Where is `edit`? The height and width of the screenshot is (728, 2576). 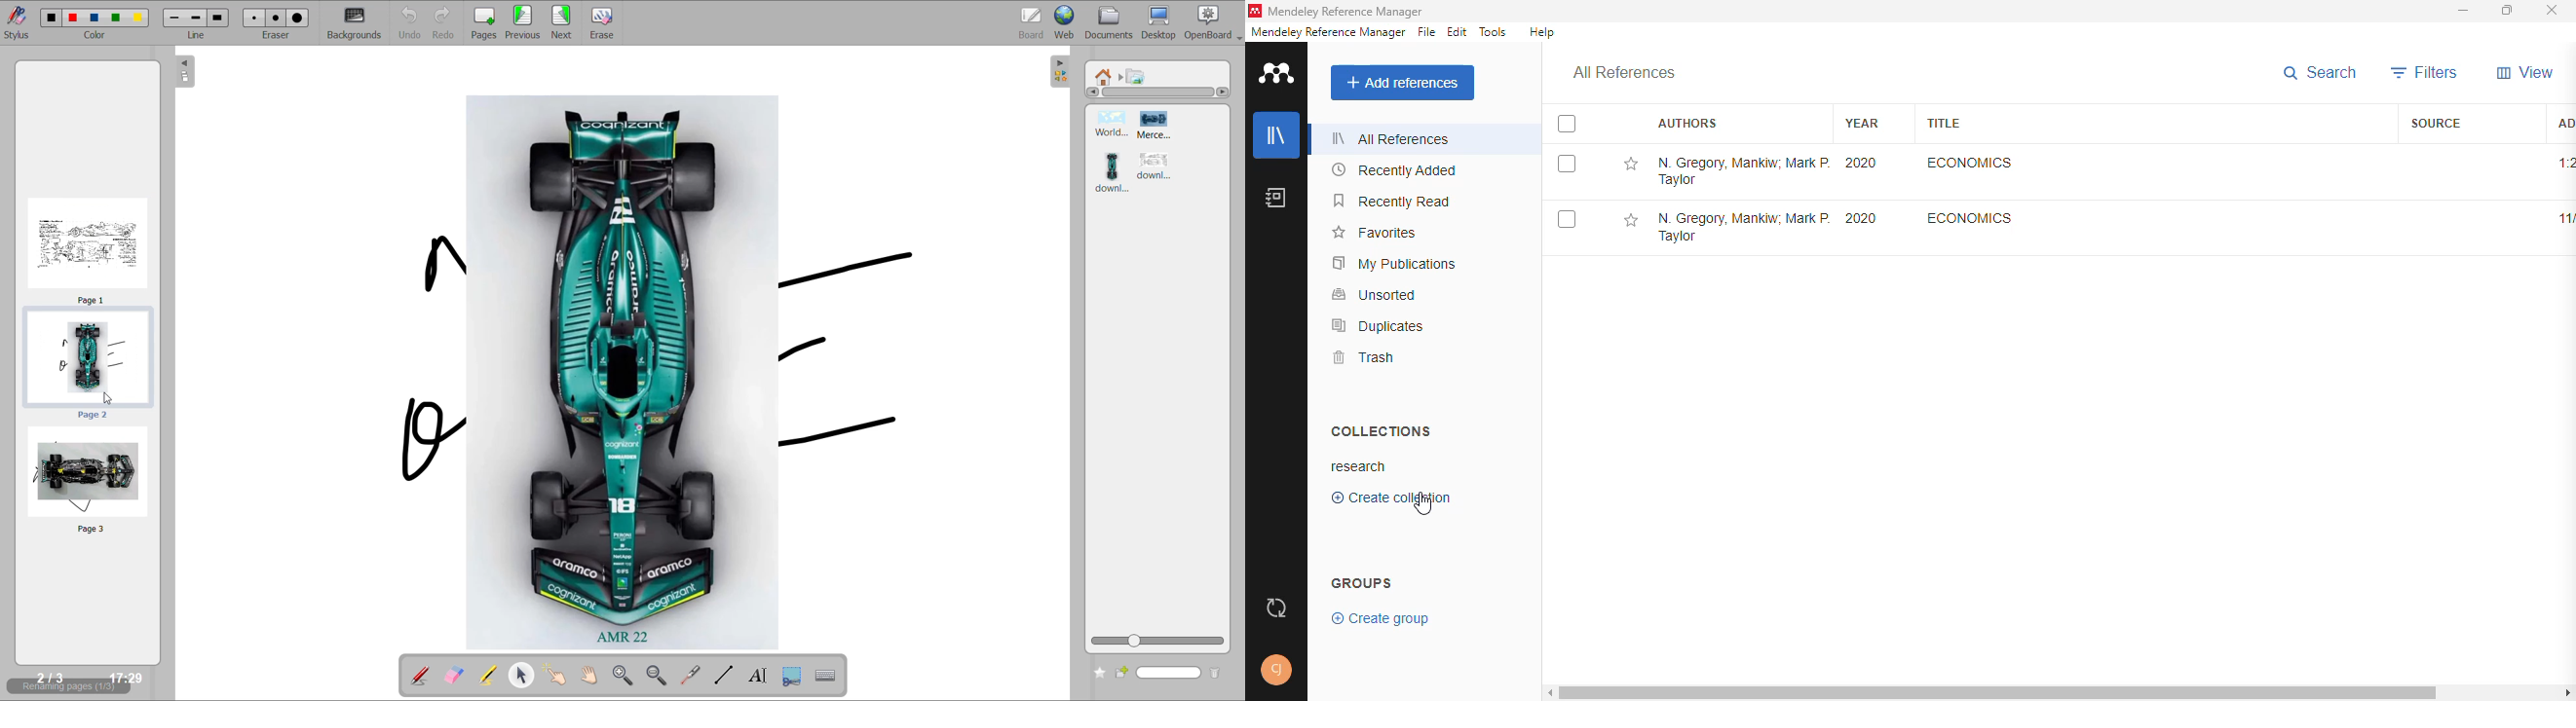 edit is located at coordinates (1458, 32).